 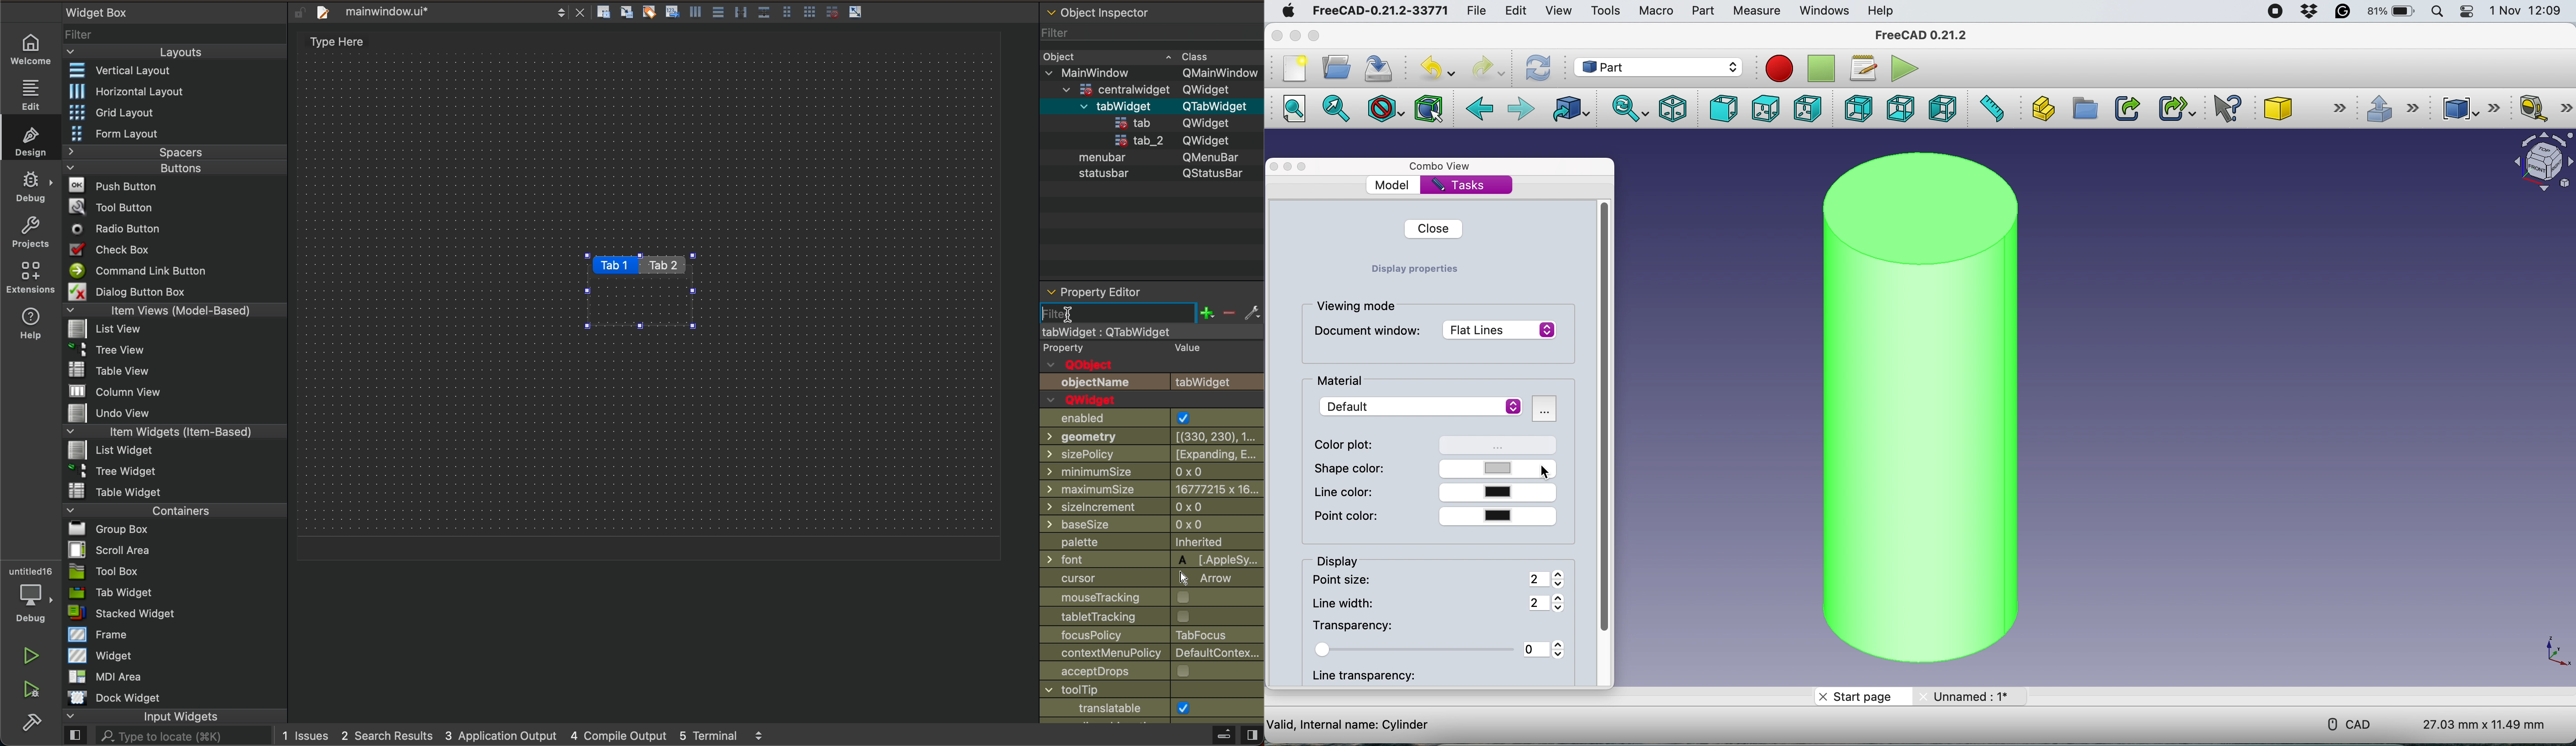 I want to click on Dock widget, so click(x=129, y=698).